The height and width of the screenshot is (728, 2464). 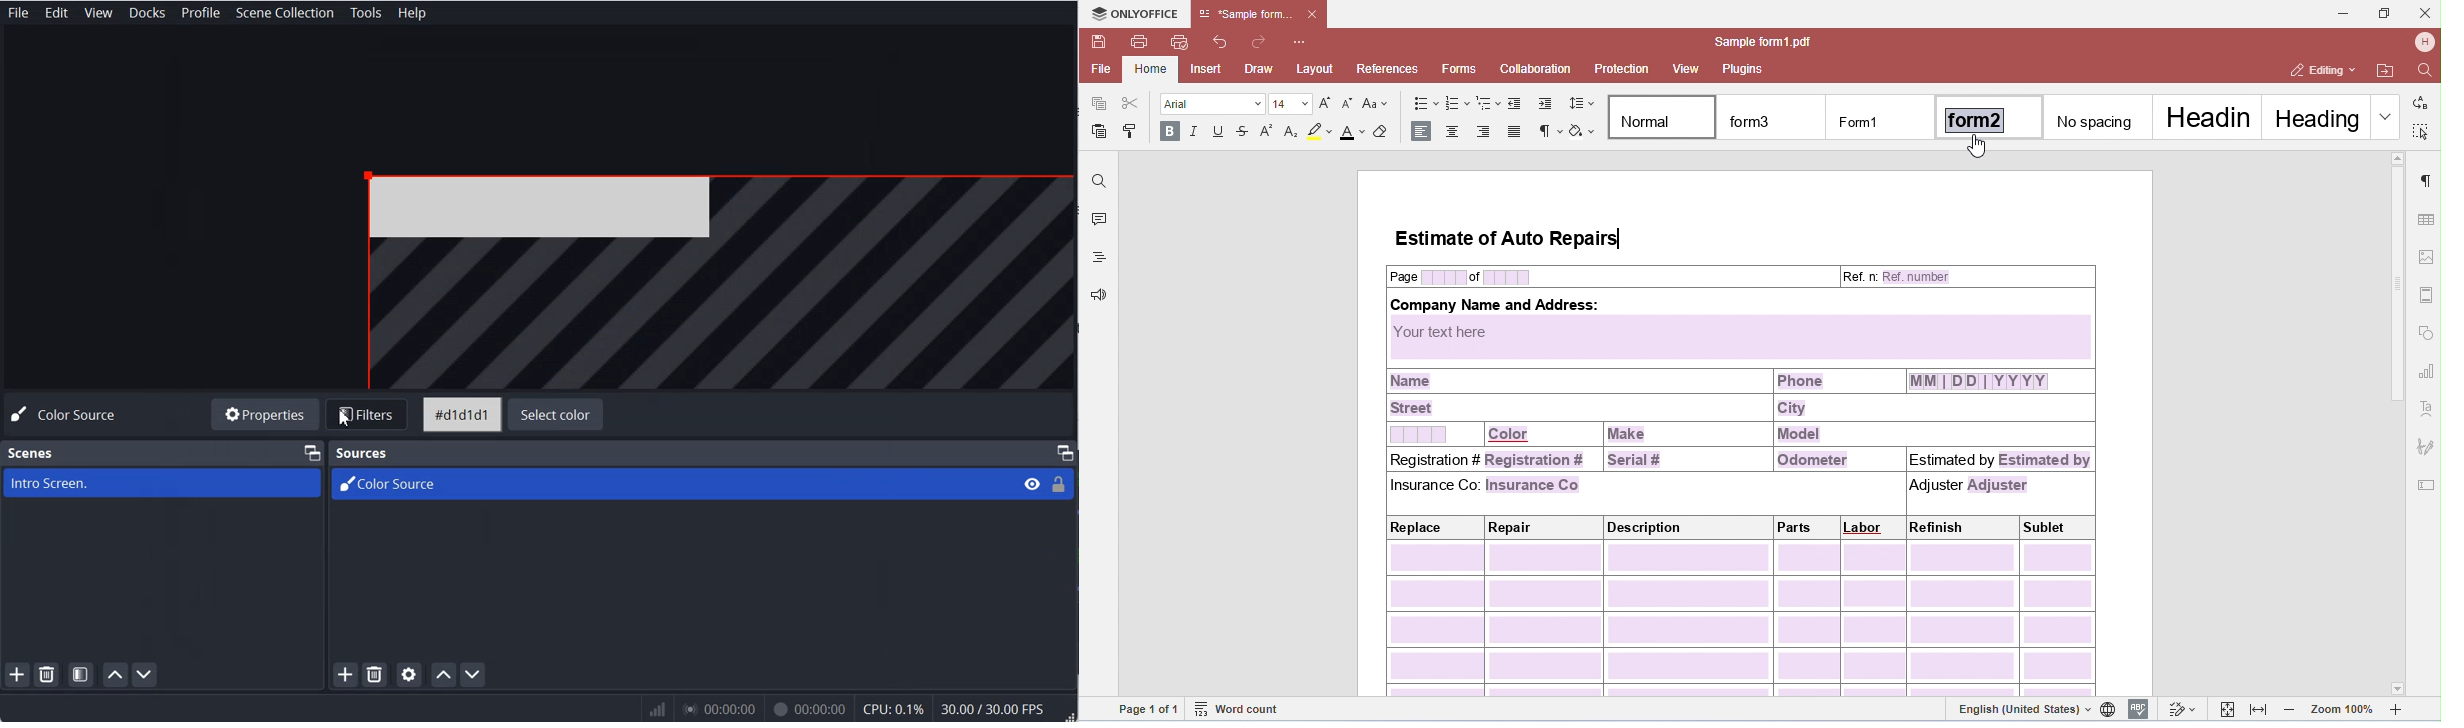 I want to click on Open Source properties, so click(x=409, y=674).